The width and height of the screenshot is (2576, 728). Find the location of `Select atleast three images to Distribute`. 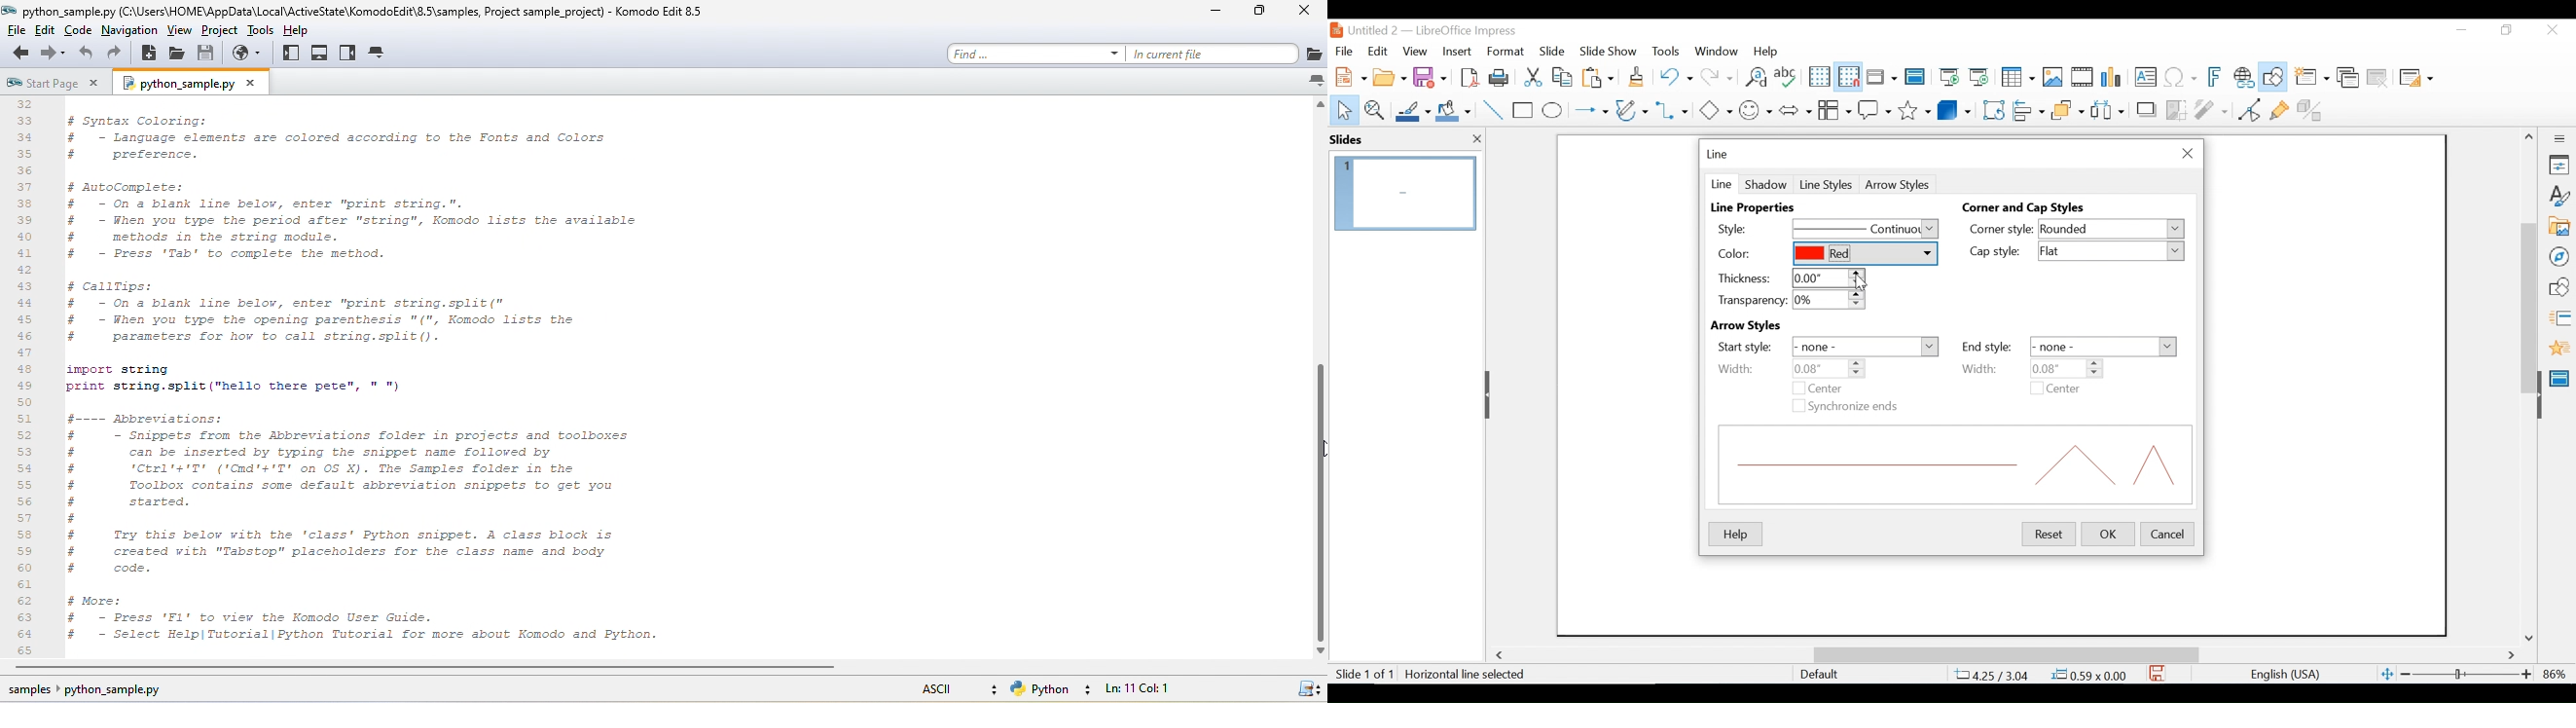

Select atleast three images to Distribute is located at coordinates (2107, 109).